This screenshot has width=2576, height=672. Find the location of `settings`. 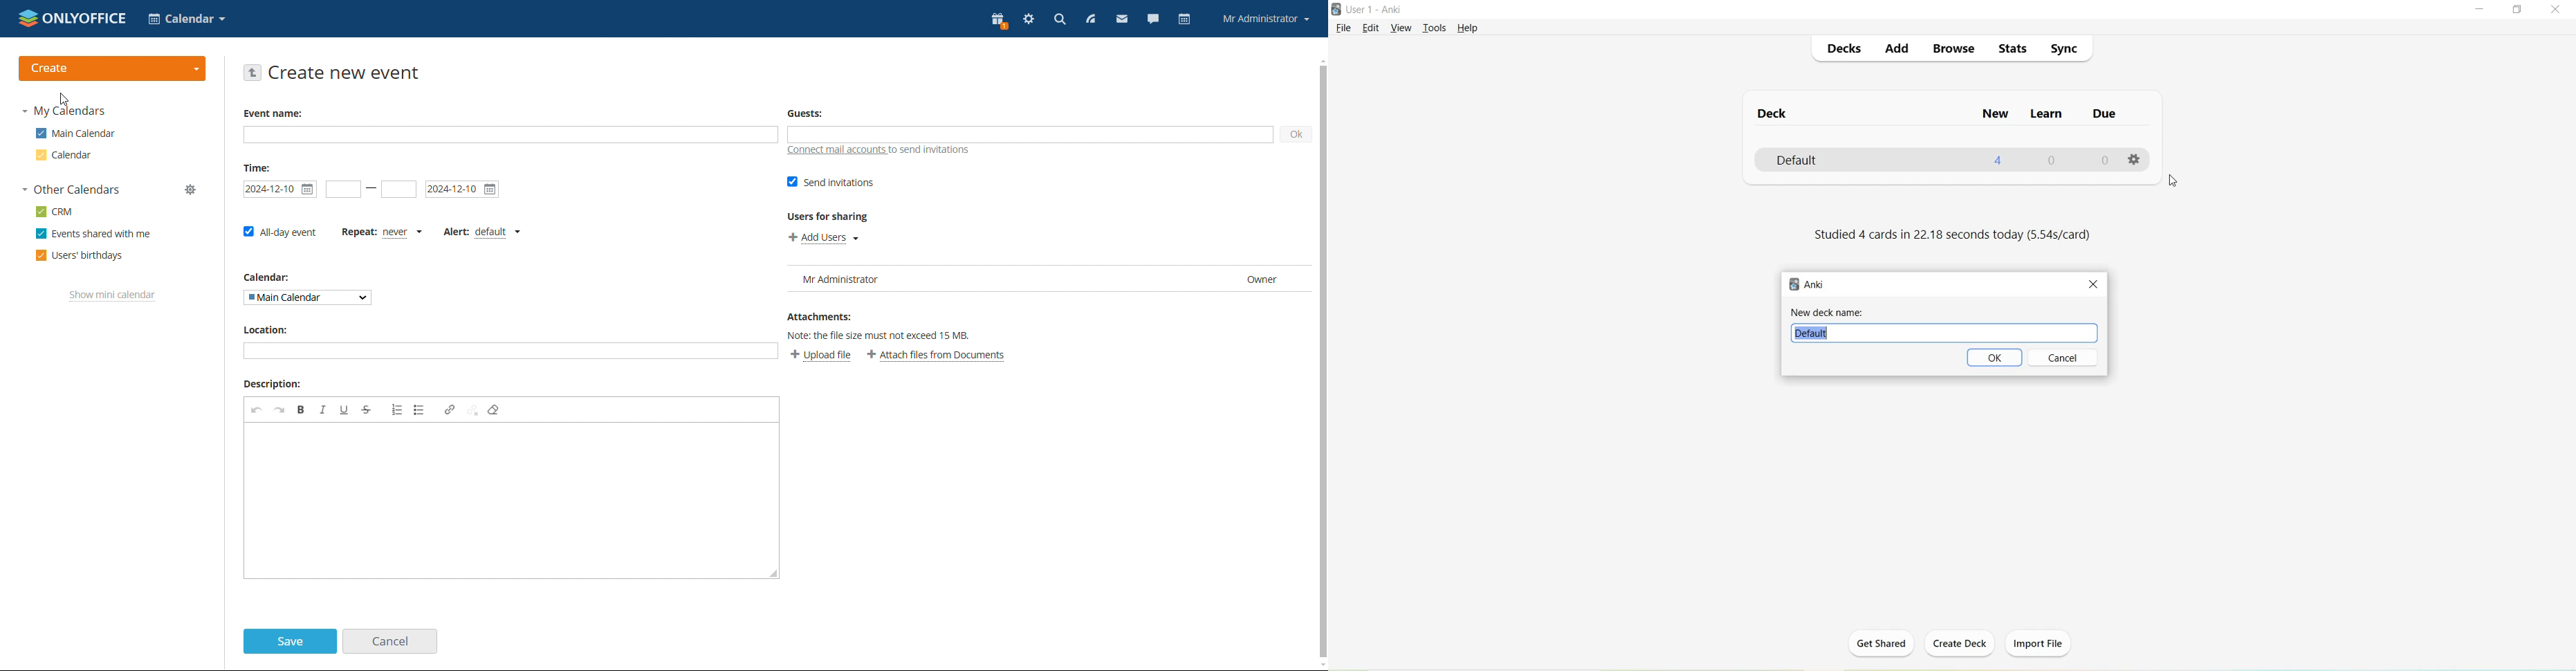

settings is located at coordinates (1027, 19).